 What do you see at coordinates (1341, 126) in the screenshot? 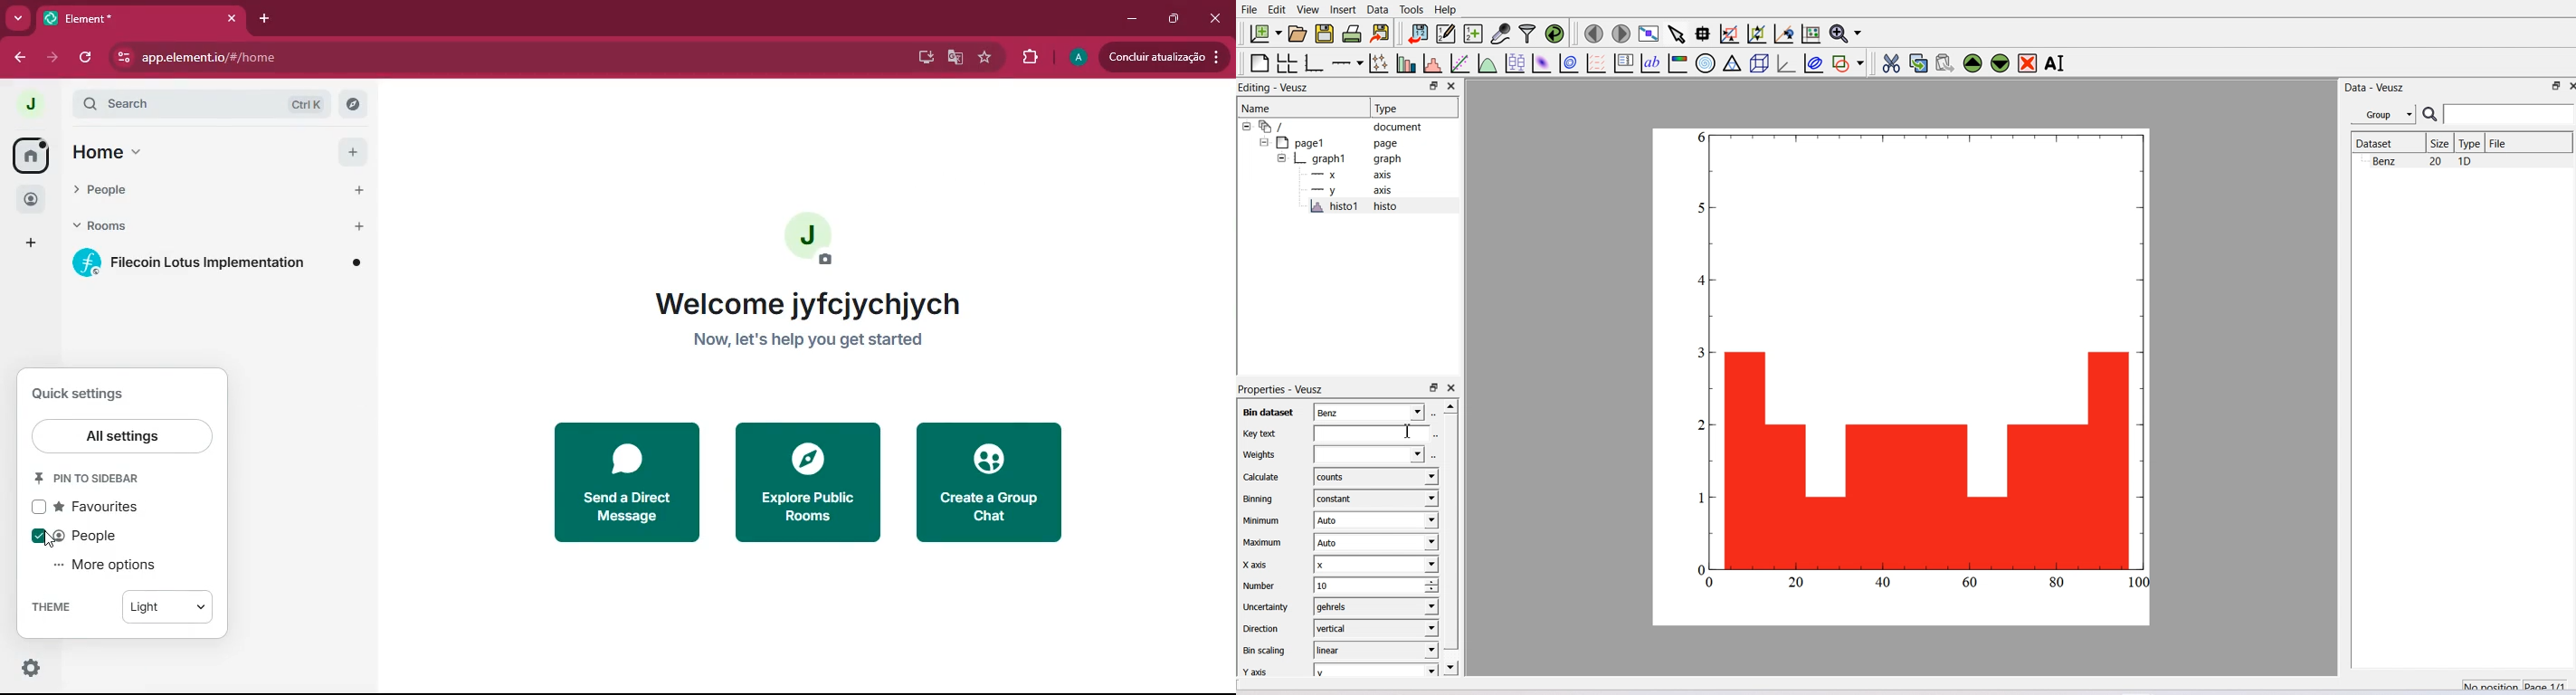
I see `Document` at bounding box center [1341, 126].